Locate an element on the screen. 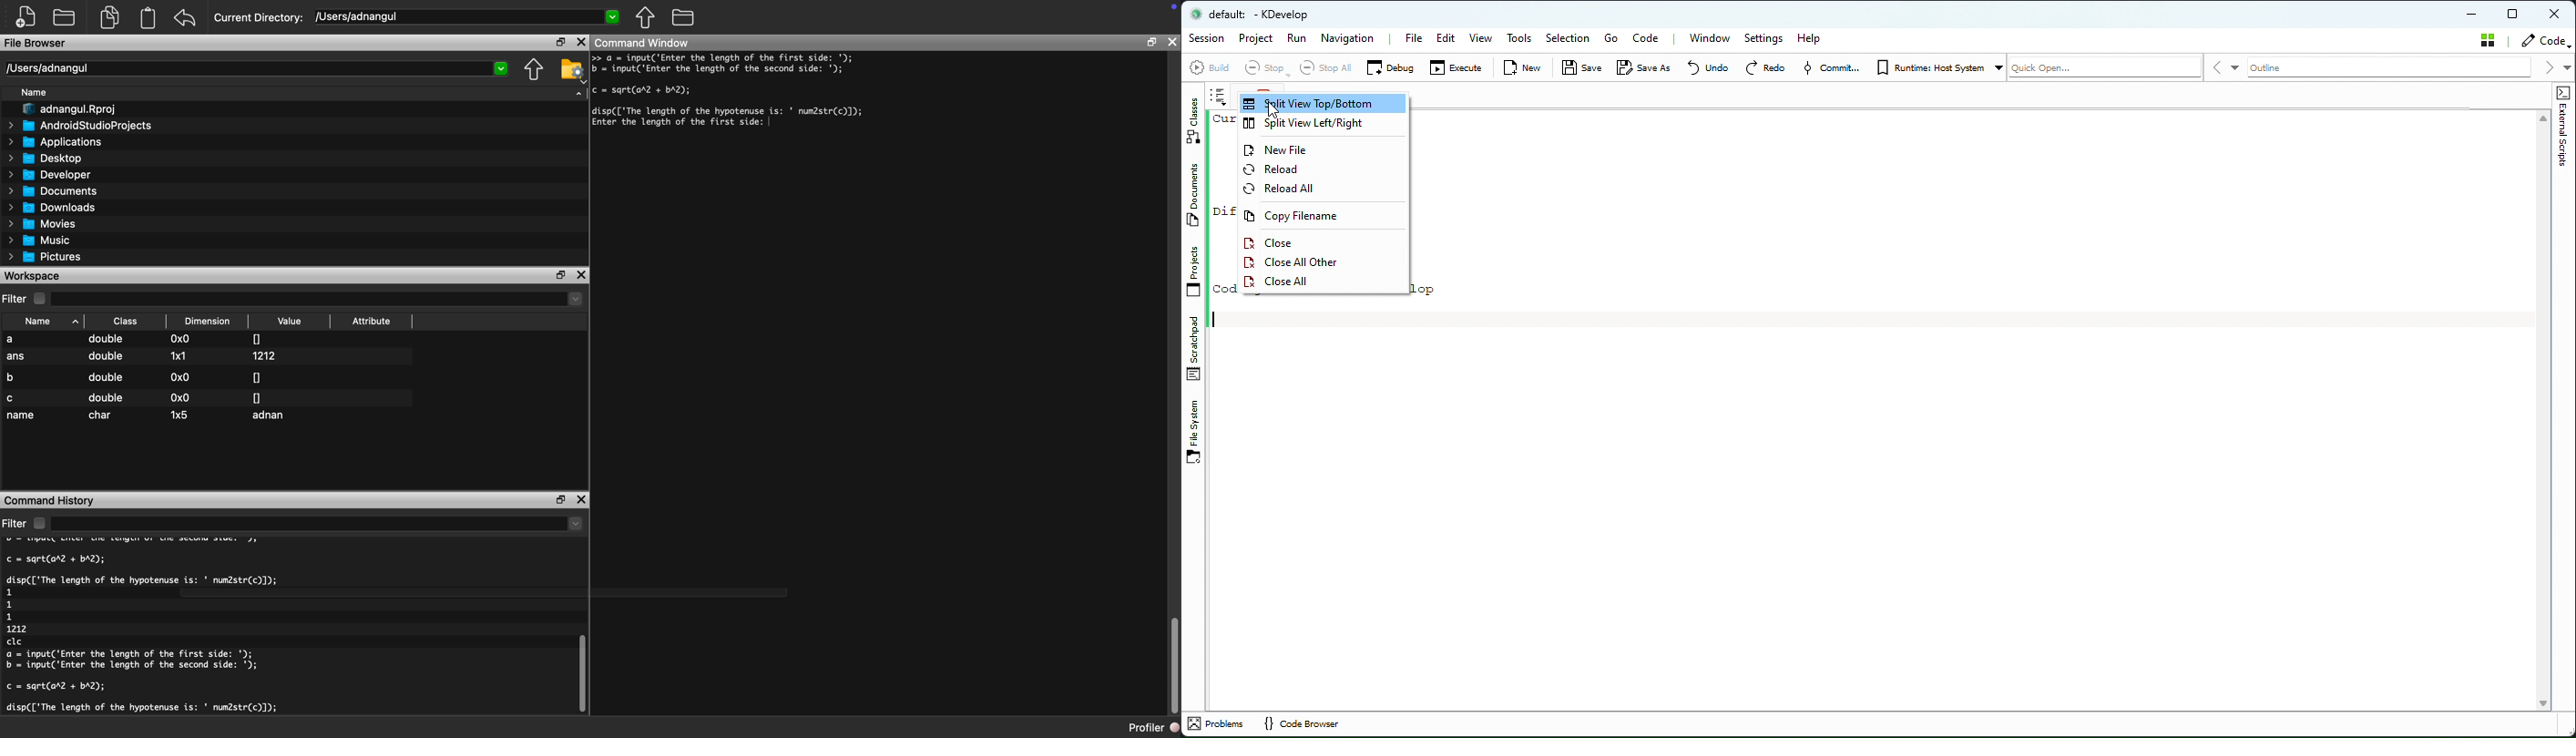 The height and width of the screenshot is (756, 2576). Value is located at coordinates (291, 321).